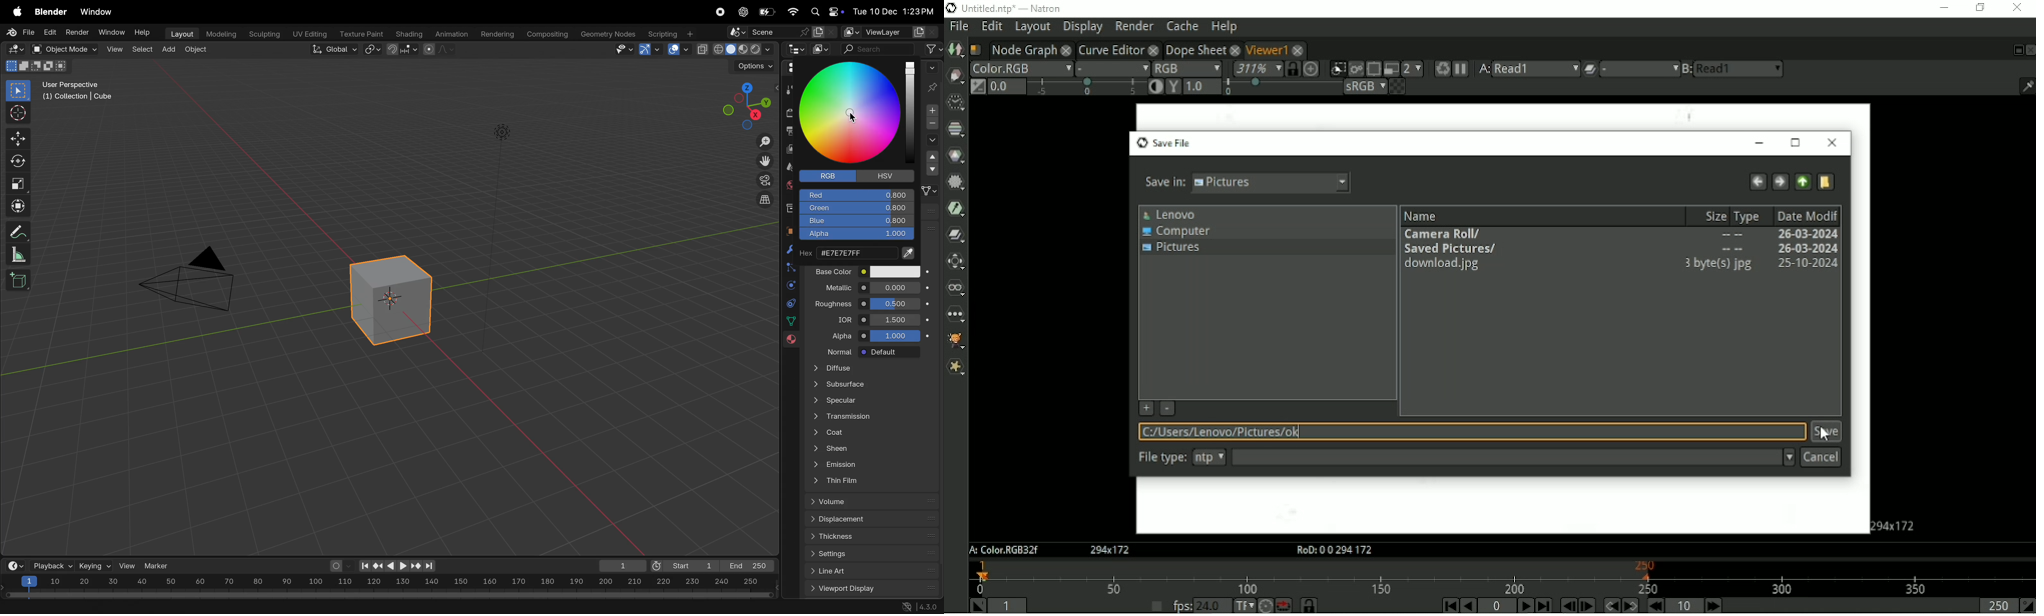 The width and height of the screenshot is (2044, 616). Describe the element at coordinates (17, 114) in the screenshot. I see `cursor` at that location.